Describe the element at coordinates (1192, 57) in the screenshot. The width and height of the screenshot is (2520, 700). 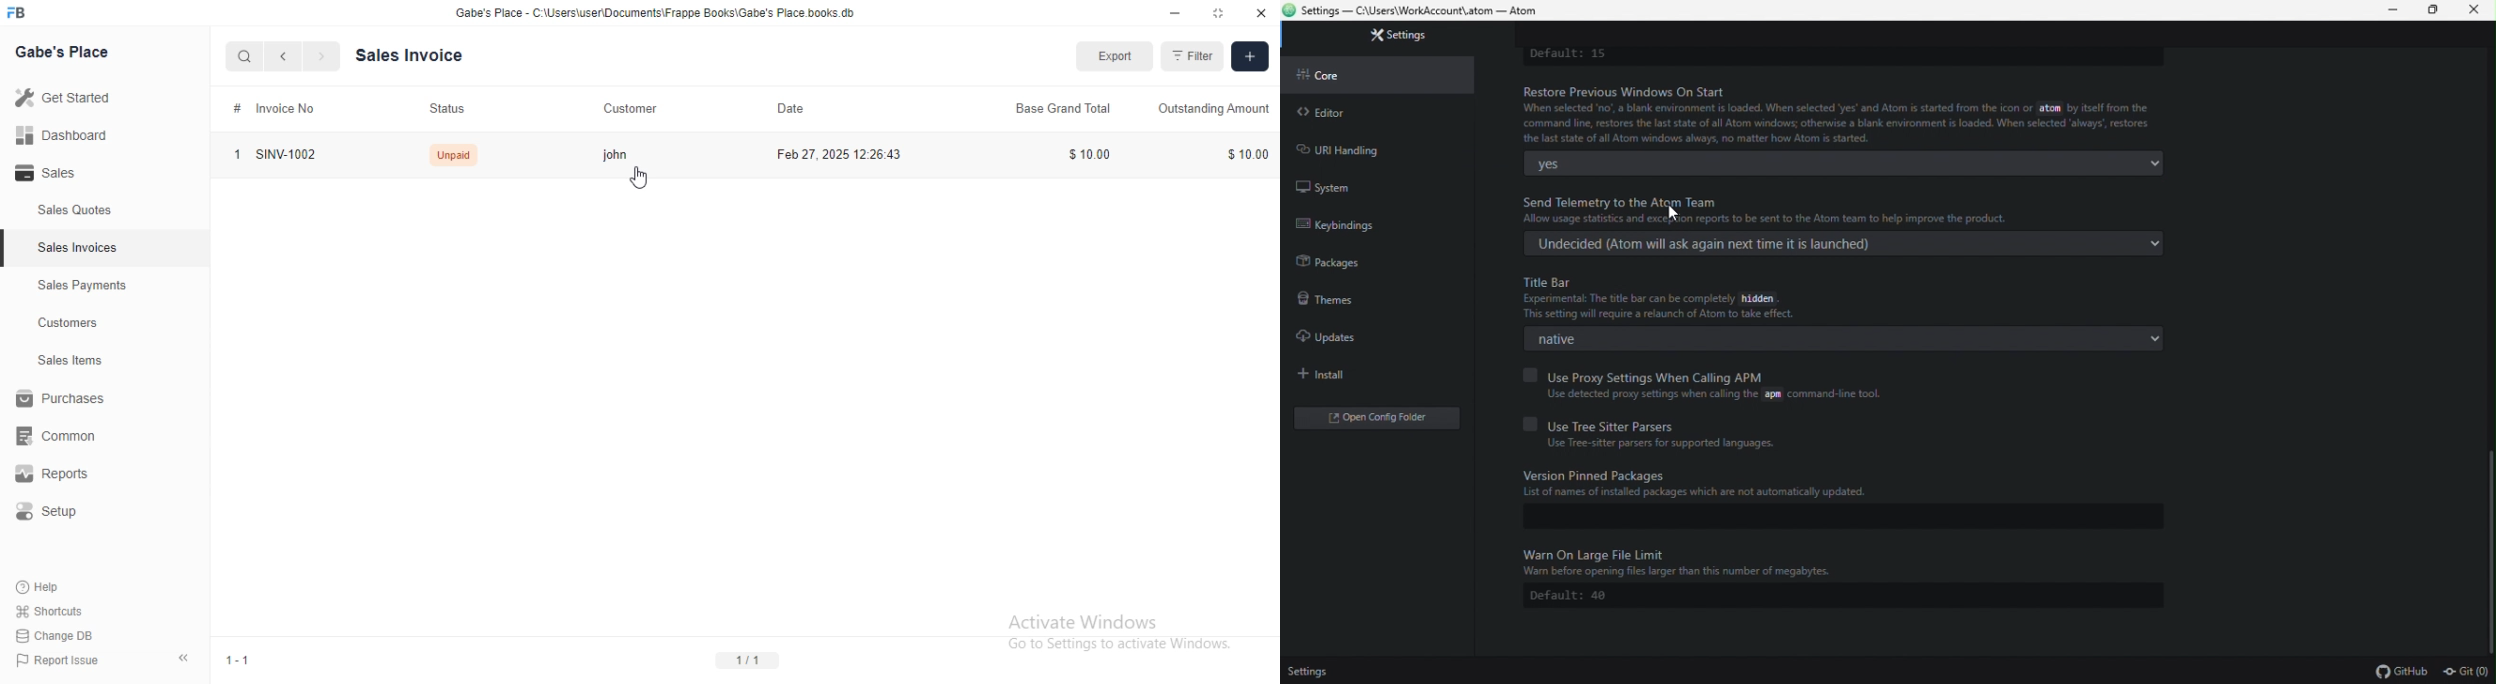
I see `filter` at that location.